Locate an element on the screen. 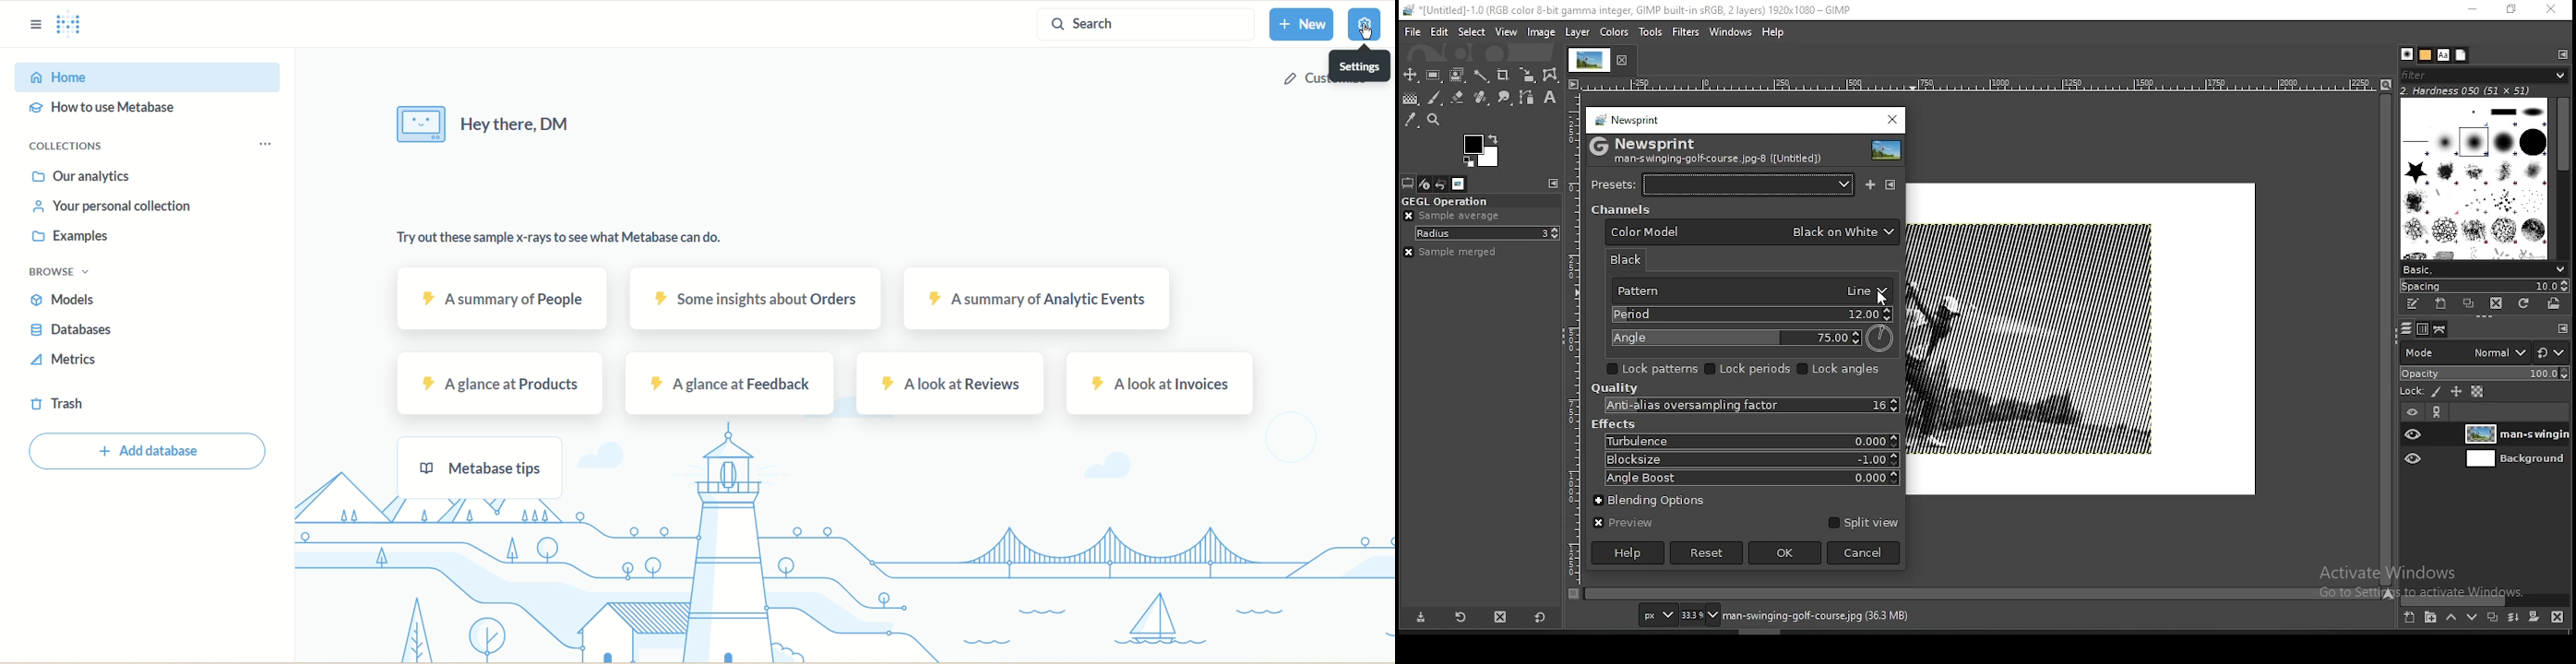  create a new layer is located at coordinates (2410, 617).